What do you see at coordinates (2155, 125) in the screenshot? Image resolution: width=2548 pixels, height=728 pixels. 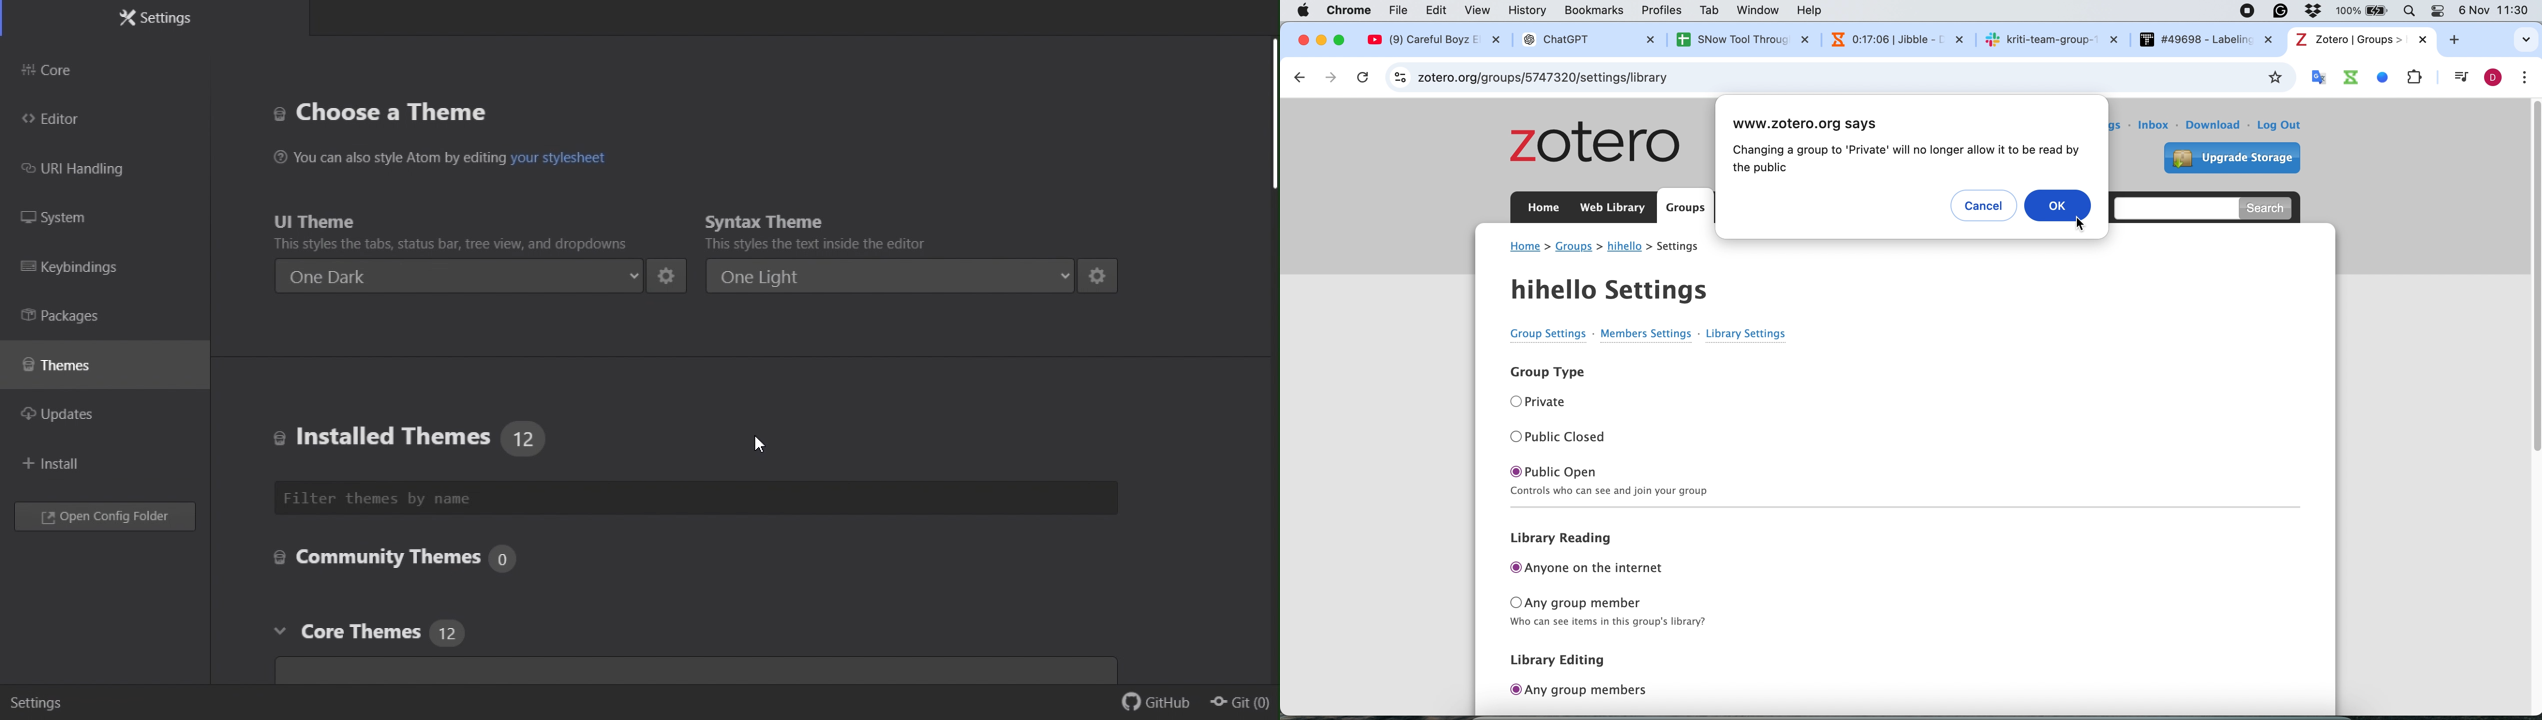 I see `inbox` at bounding box center [2155, 125].